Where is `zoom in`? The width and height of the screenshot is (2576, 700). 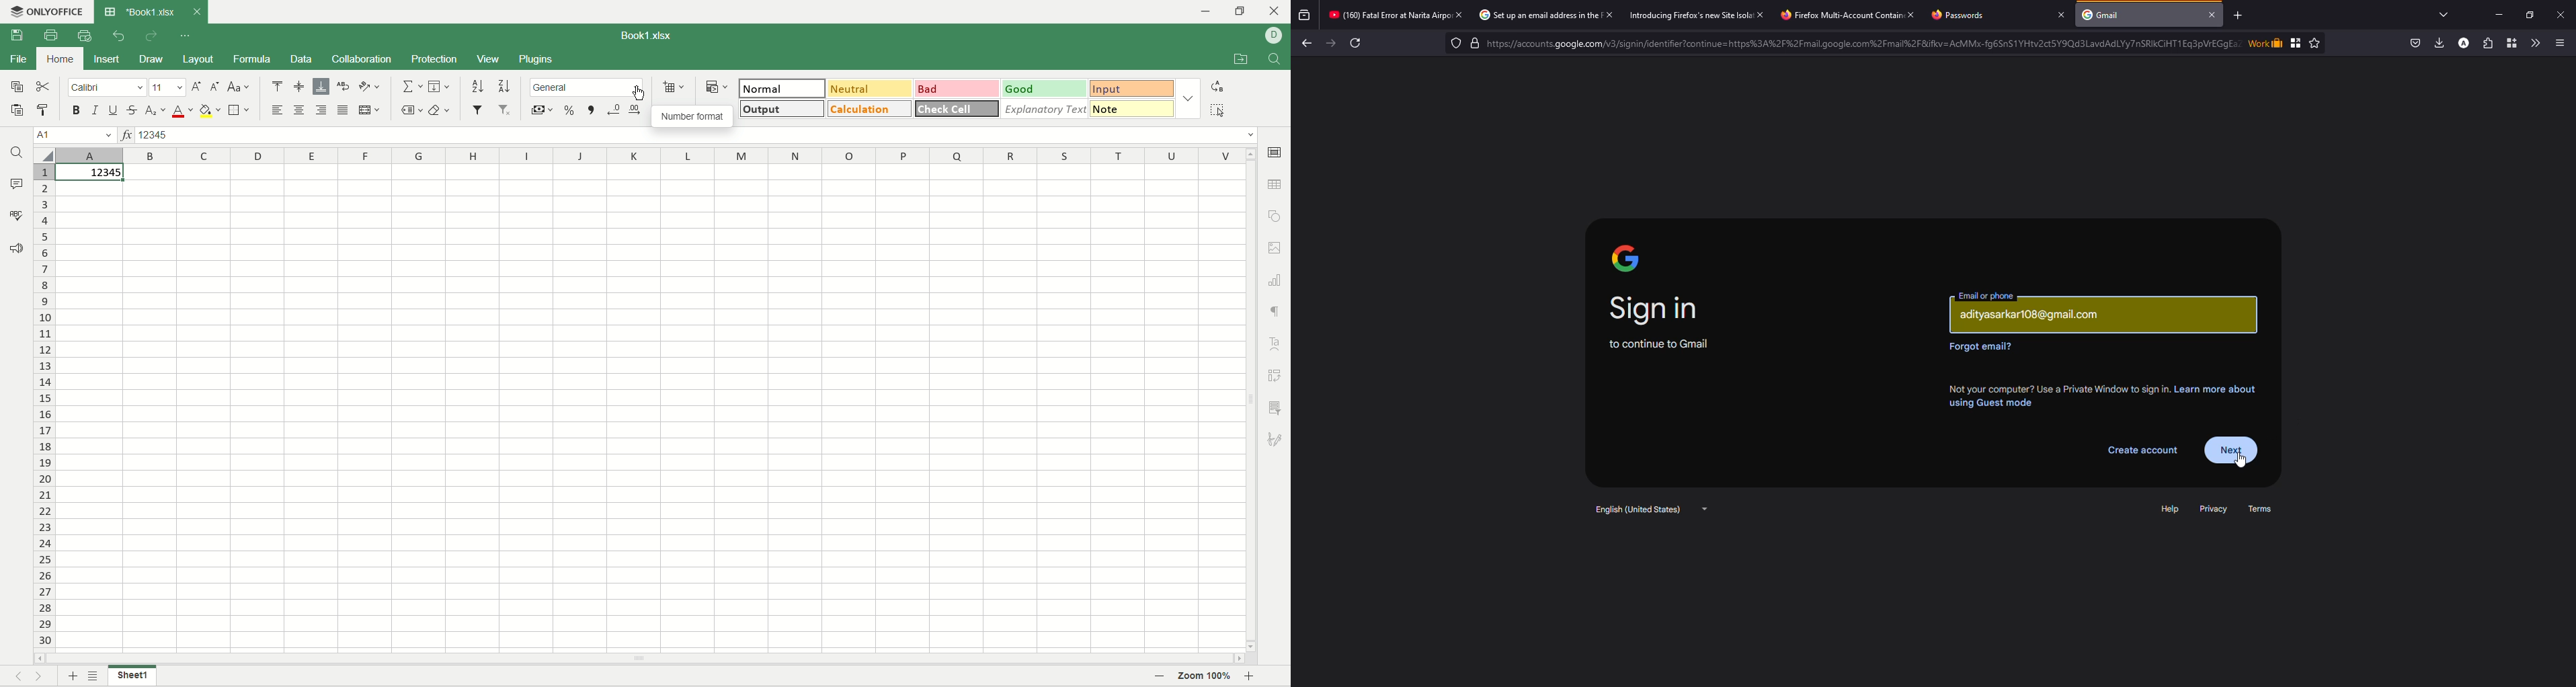 zoom in is located at coordinates (1249, 677).